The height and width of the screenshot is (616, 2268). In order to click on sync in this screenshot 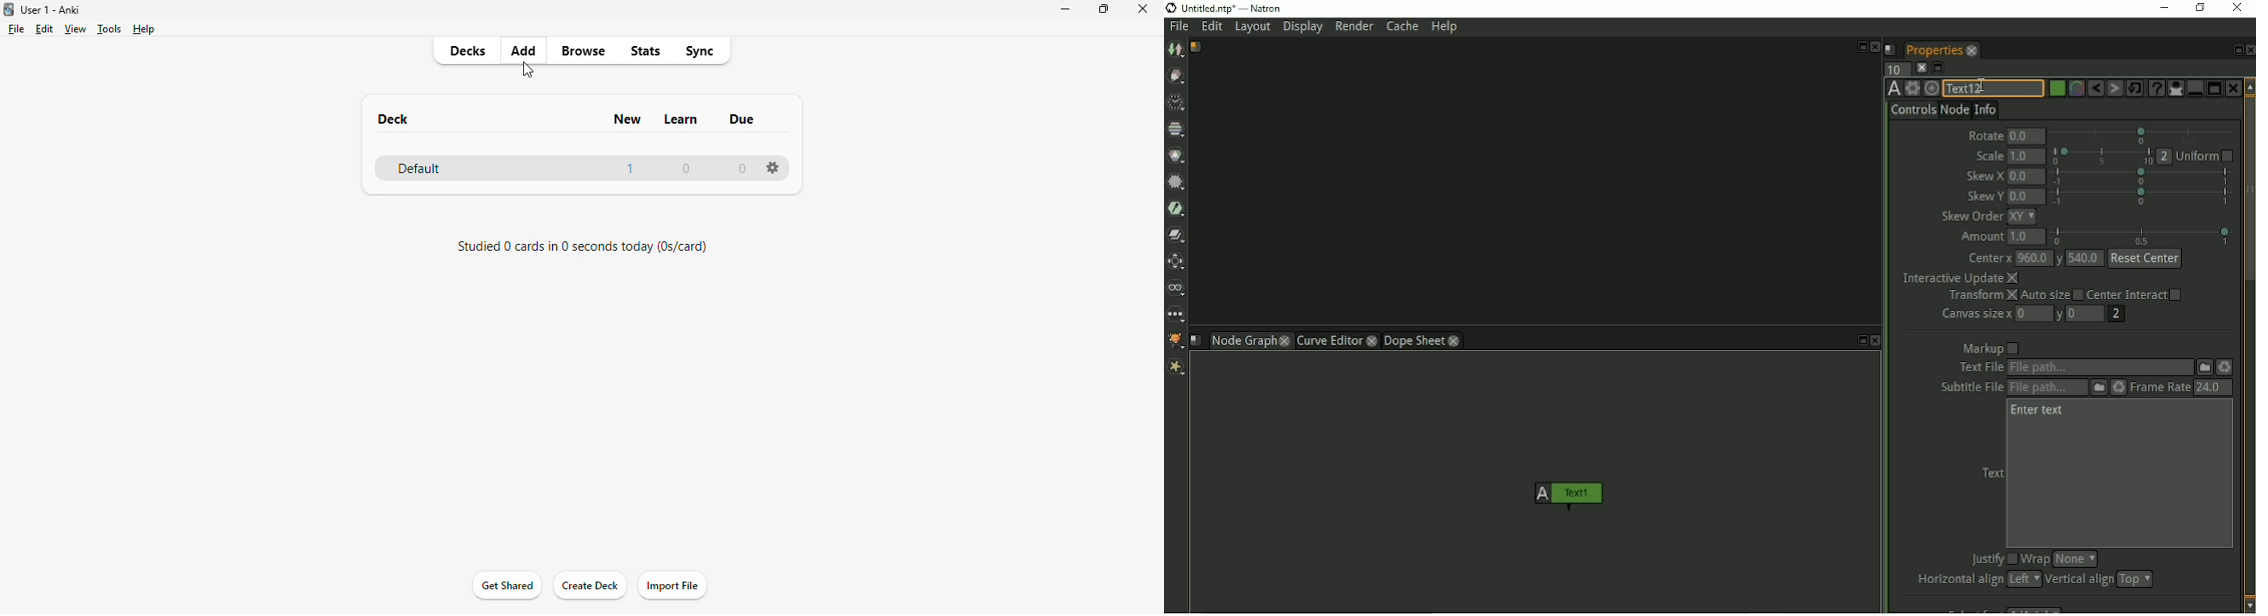, I will do `click(701, 50)`.